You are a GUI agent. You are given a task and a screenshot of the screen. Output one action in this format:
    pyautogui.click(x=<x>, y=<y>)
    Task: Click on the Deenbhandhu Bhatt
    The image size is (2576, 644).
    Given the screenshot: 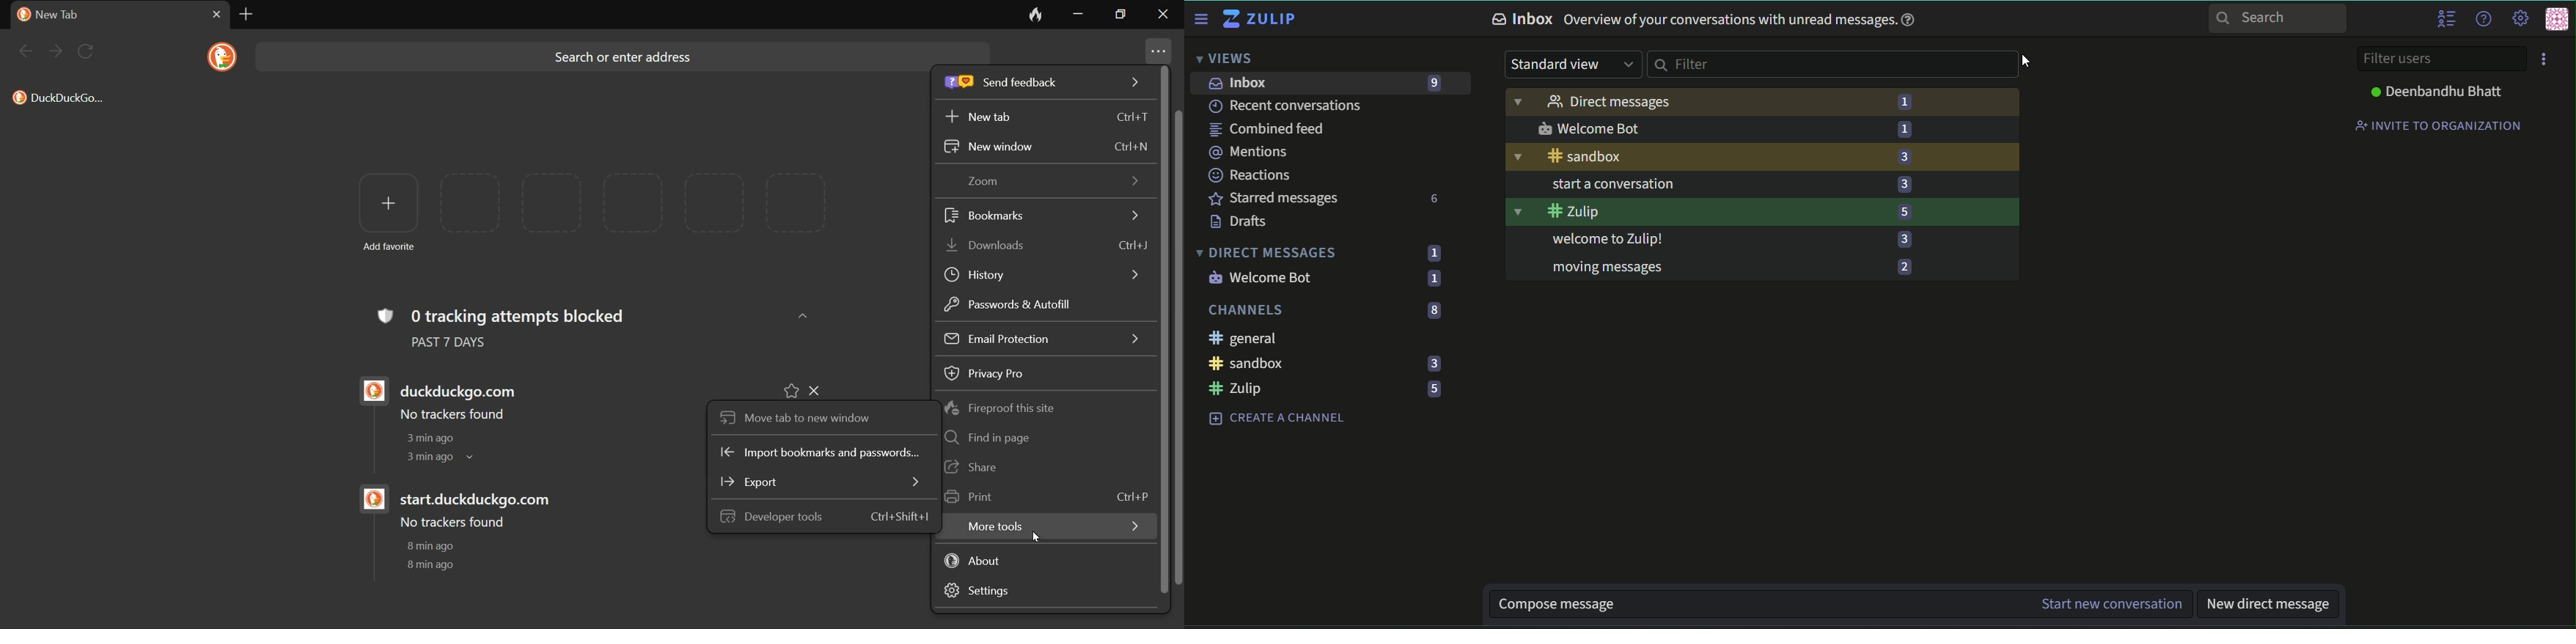 What is the action you would take?
    pyautogui.click(x=2440, y=91)
    